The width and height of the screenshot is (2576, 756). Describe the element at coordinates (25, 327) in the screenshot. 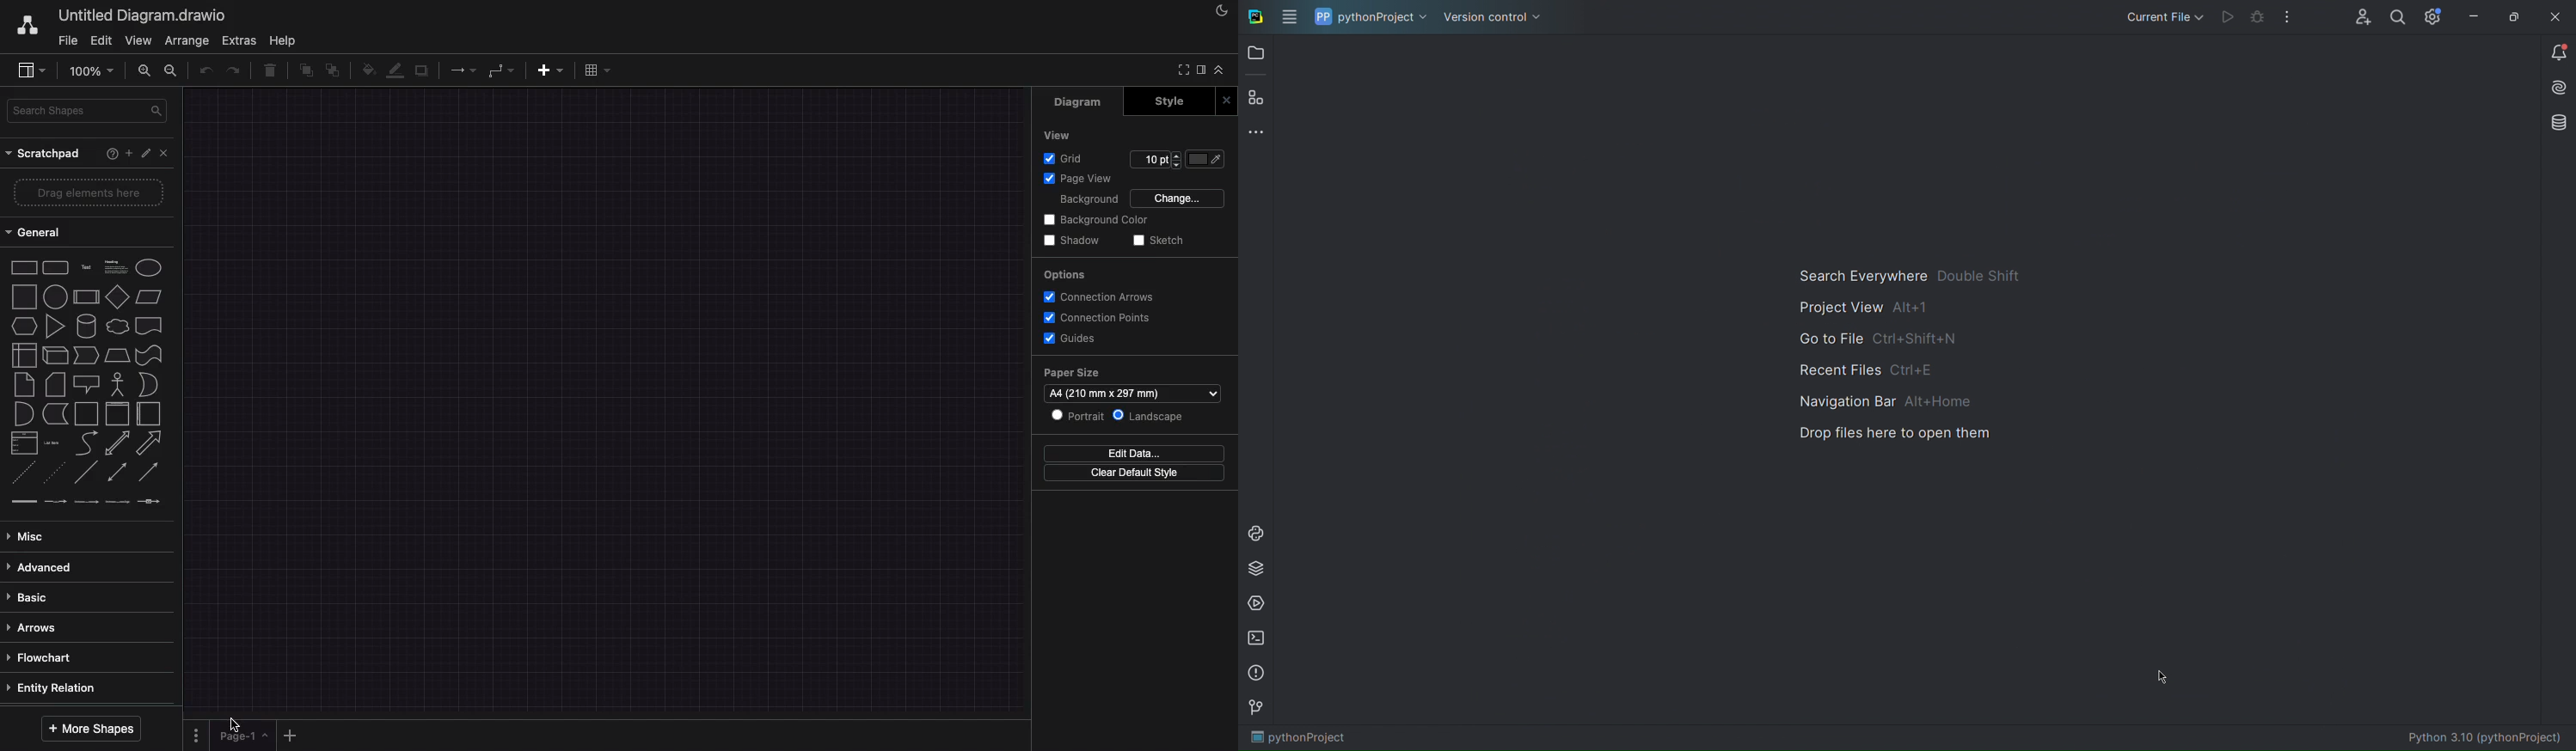

I see `hexagon` at that location.